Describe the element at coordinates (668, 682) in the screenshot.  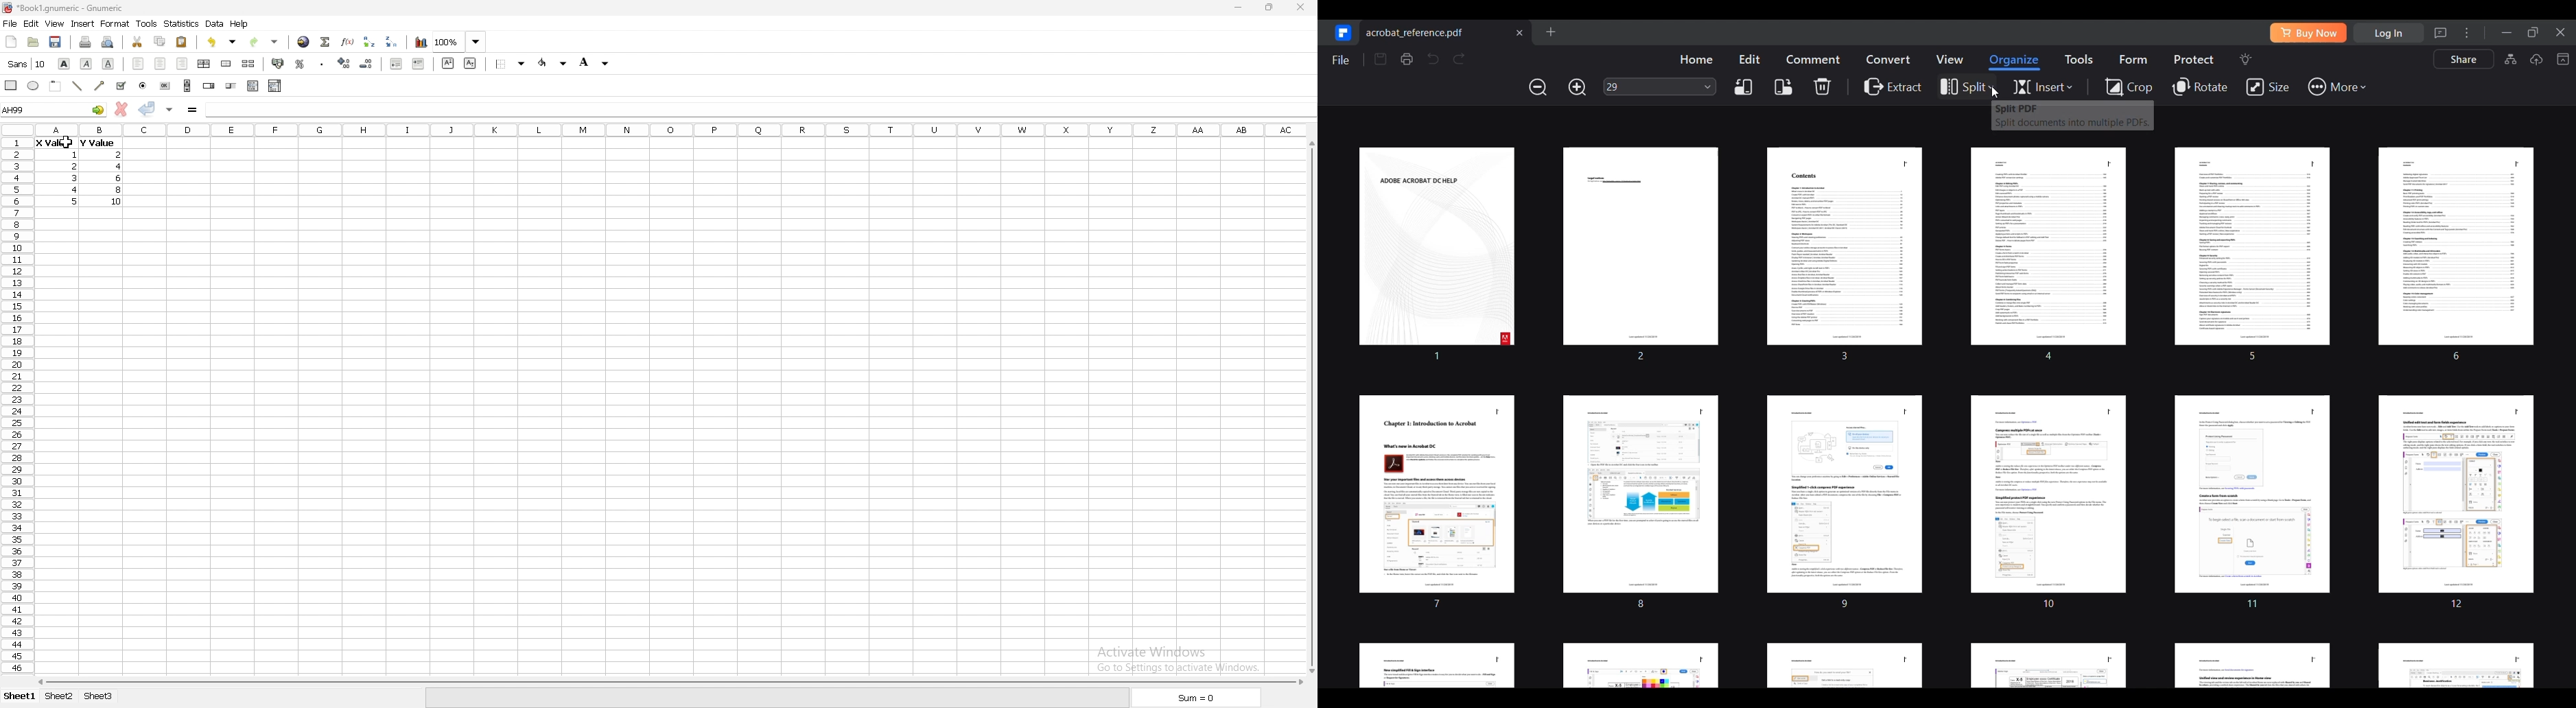
I see `scroll bar` at that location.